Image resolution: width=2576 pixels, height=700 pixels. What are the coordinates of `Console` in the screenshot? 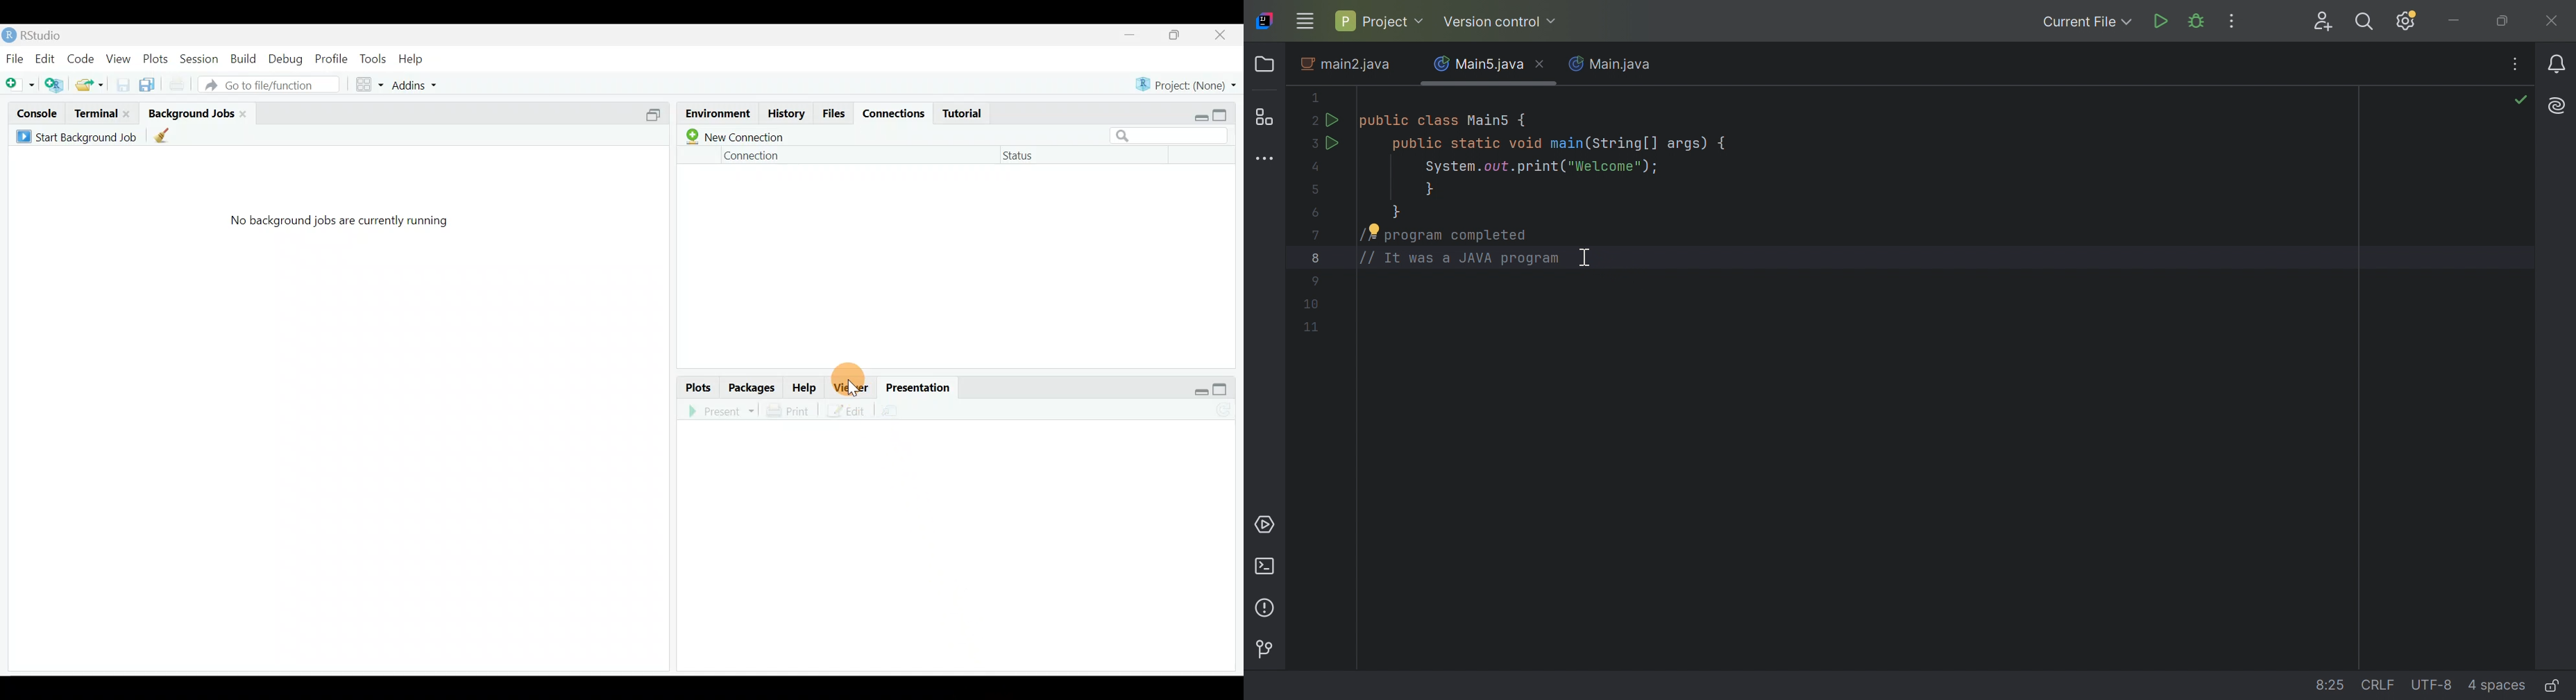 It's located at (36, 113).